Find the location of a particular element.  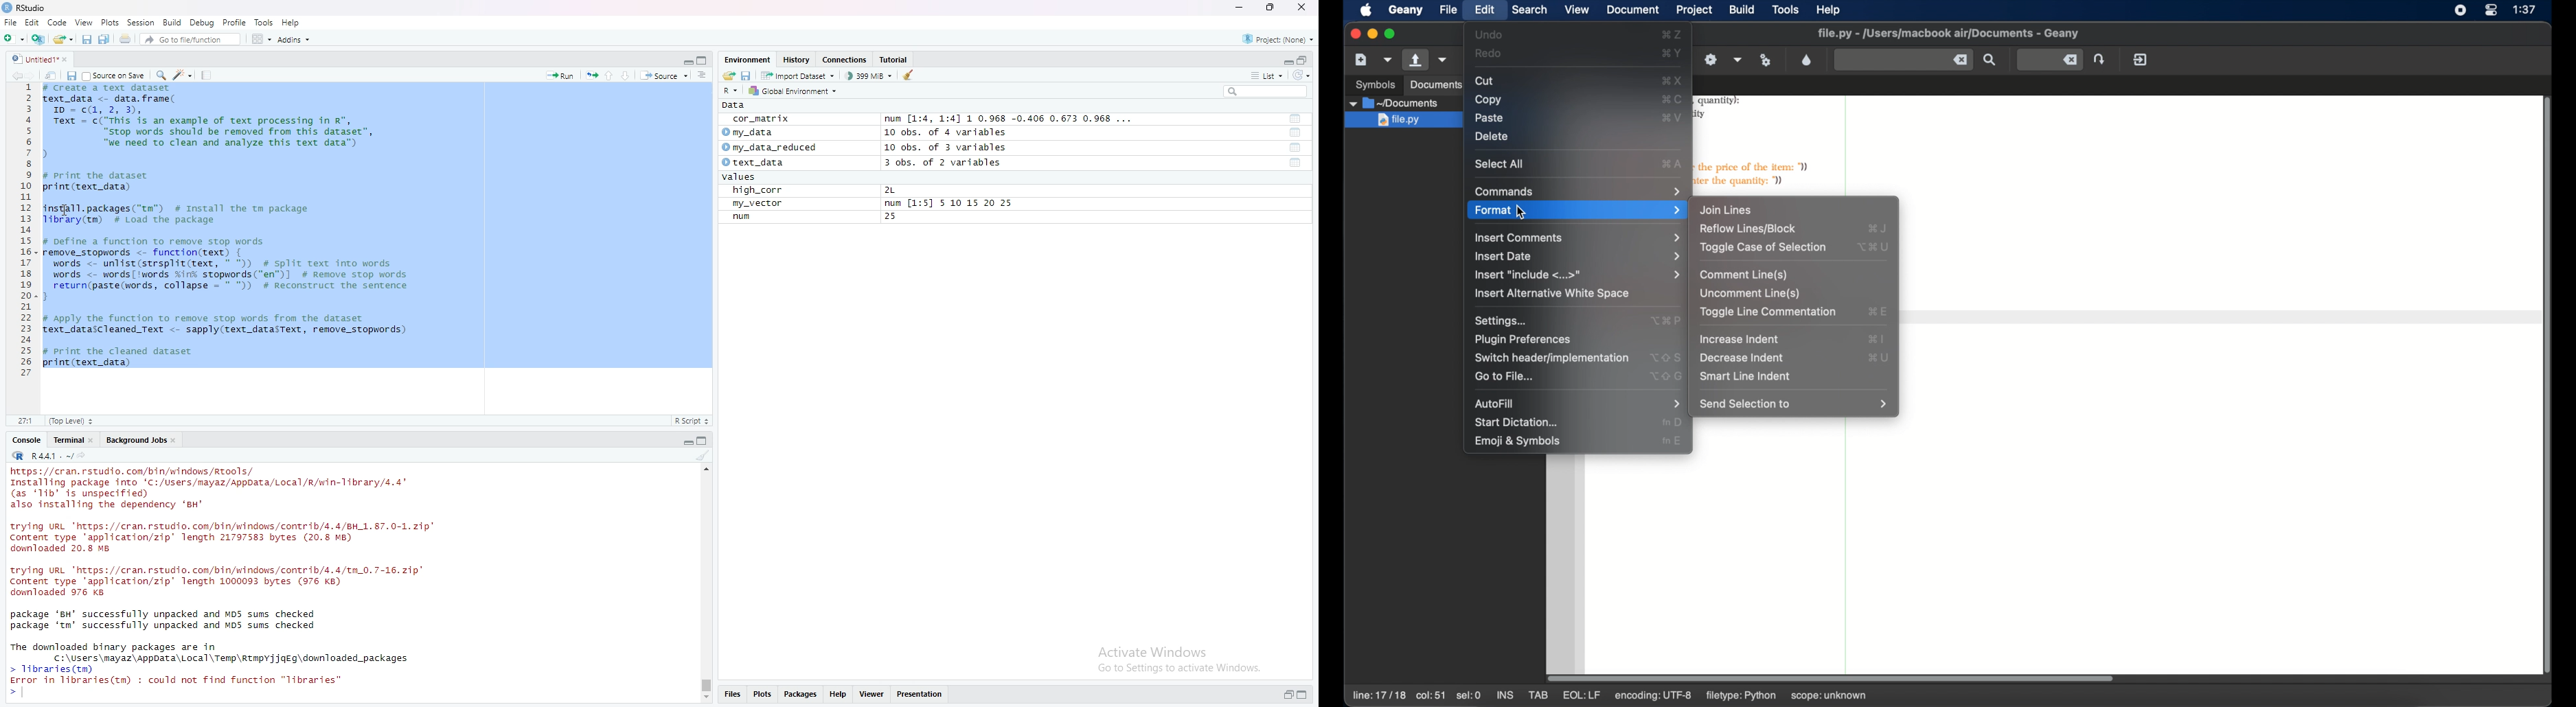

create a project is located at coordinates (38, 40).